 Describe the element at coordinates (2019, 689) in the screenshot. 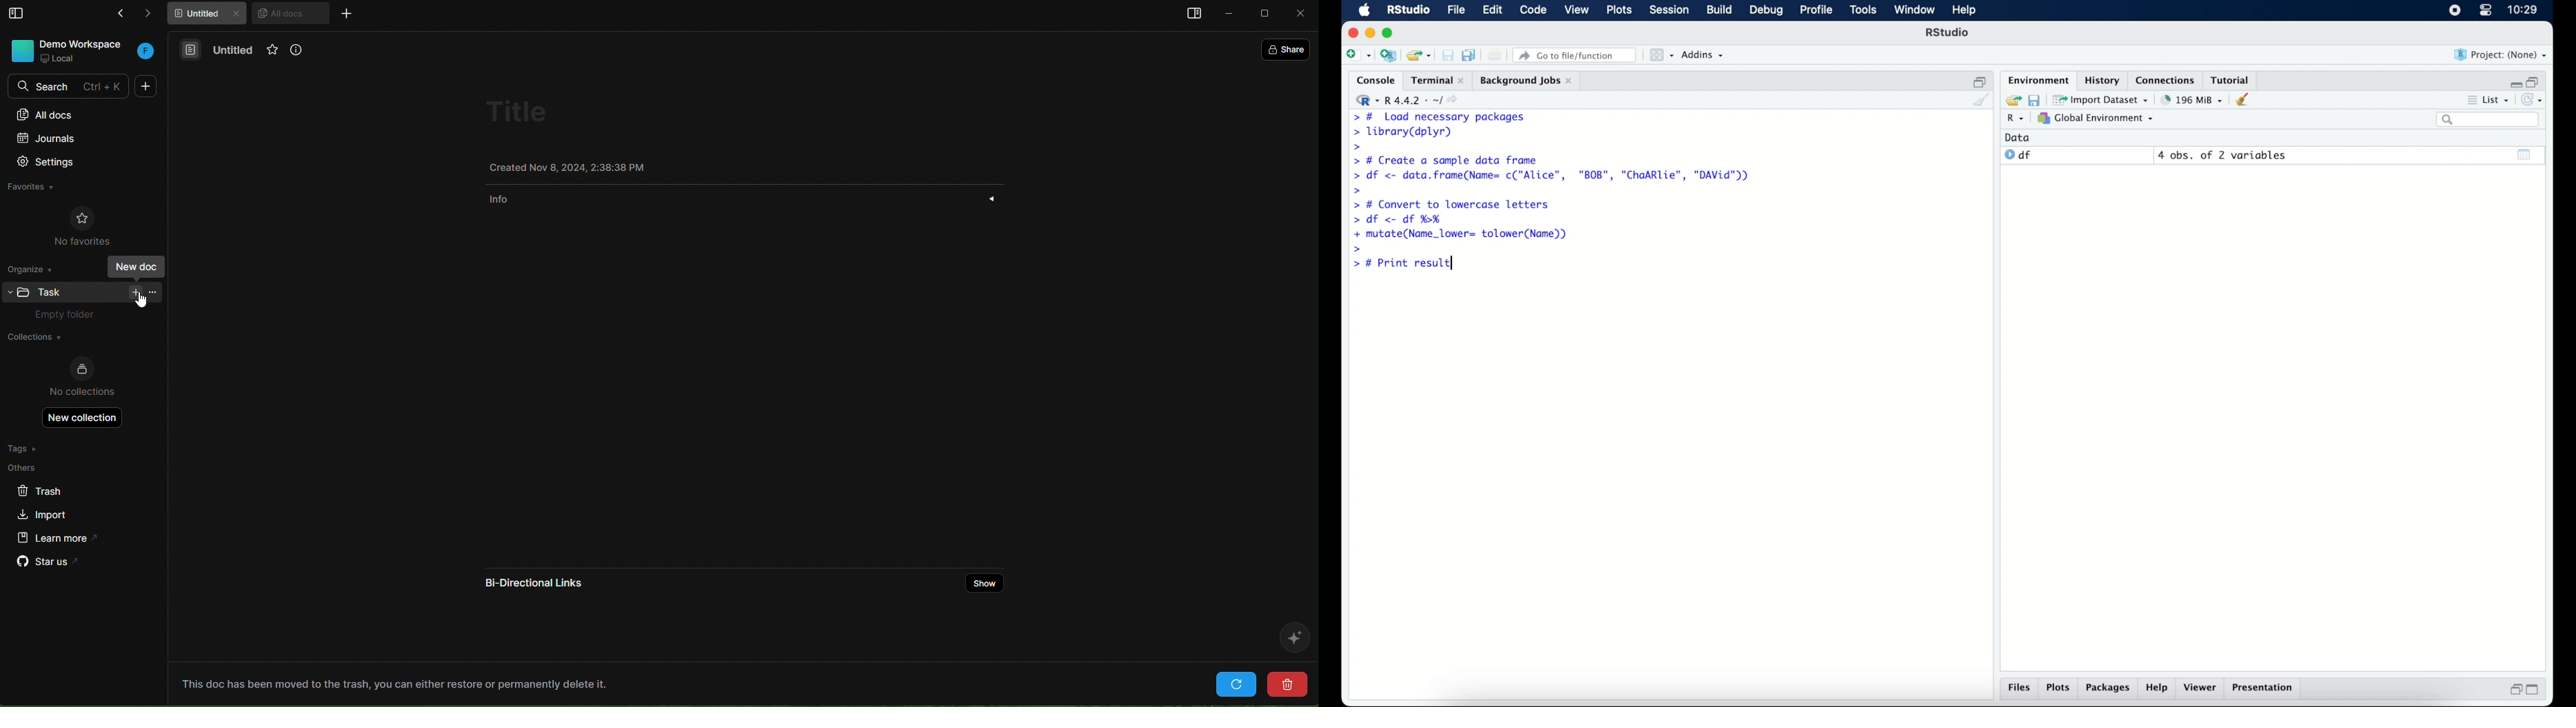

I see `files` at that location.